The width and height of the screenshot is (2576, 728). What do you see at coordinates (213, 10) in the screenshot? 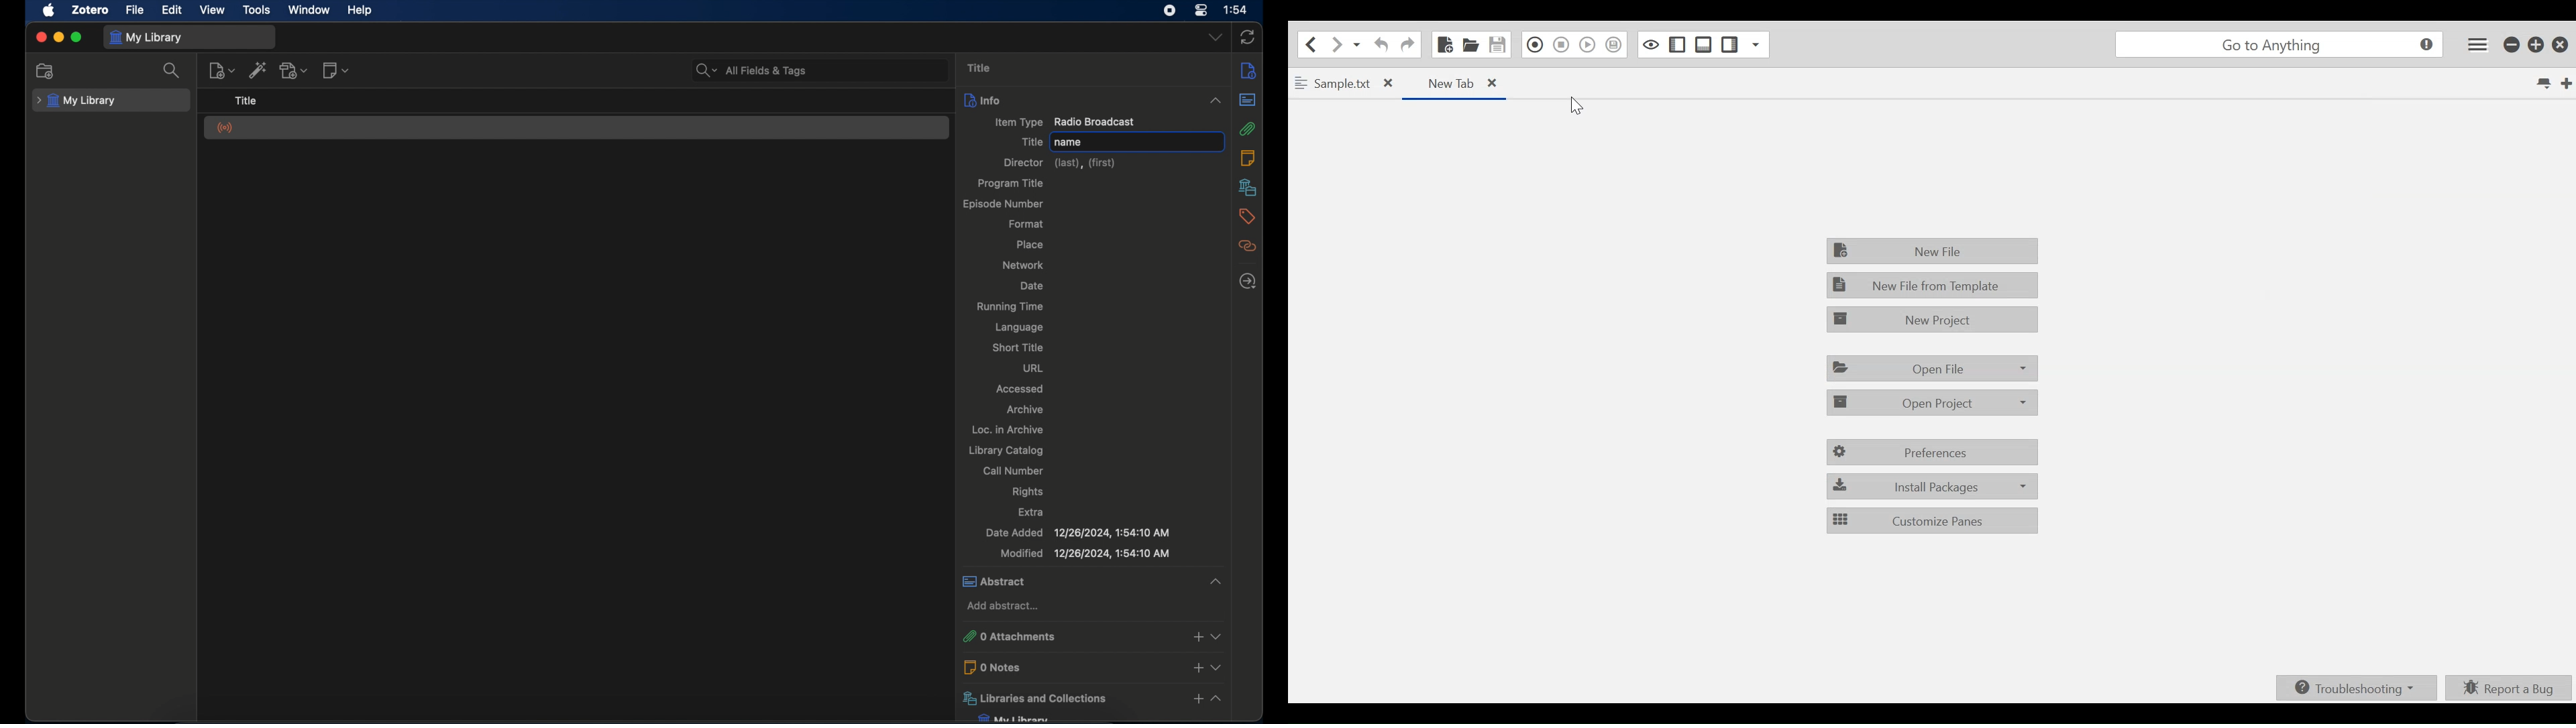
I see `view` at bounding box center [213, 10].